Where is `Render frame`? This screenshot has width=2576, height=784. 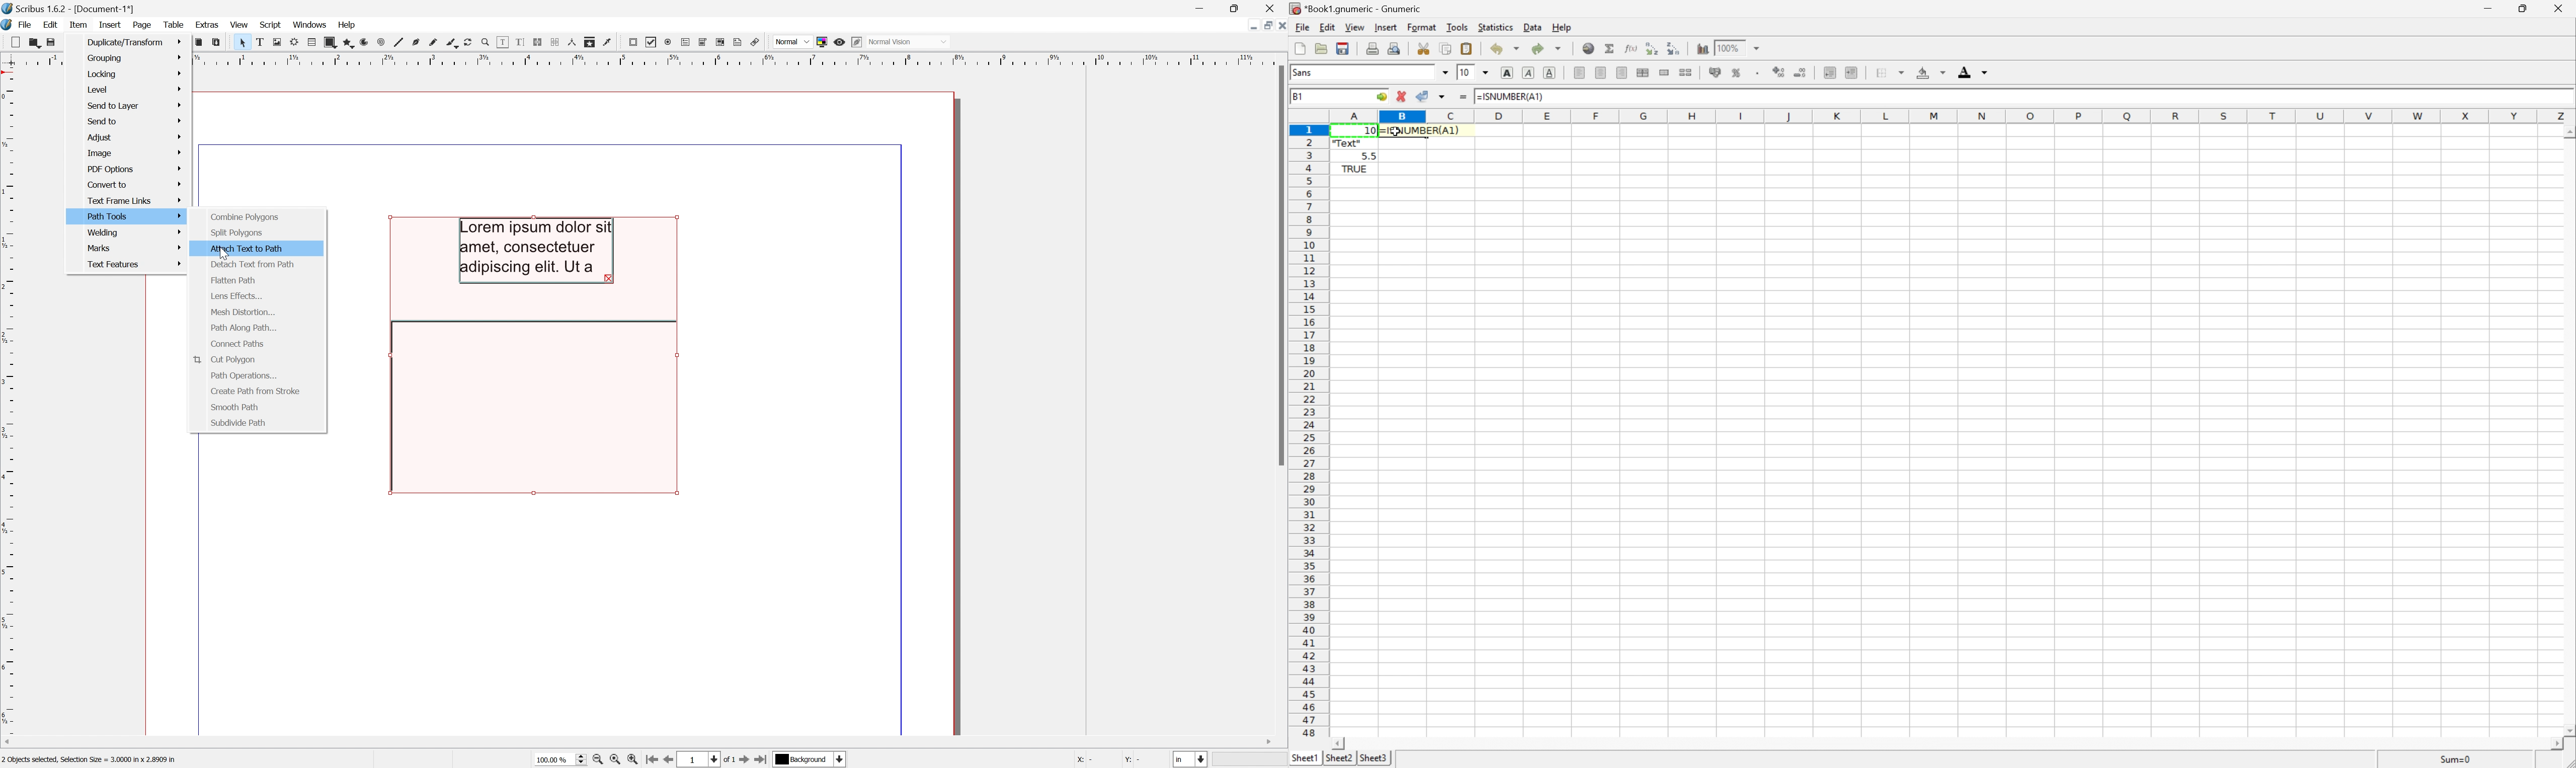 Render frame is located at coordinates (292, 44).